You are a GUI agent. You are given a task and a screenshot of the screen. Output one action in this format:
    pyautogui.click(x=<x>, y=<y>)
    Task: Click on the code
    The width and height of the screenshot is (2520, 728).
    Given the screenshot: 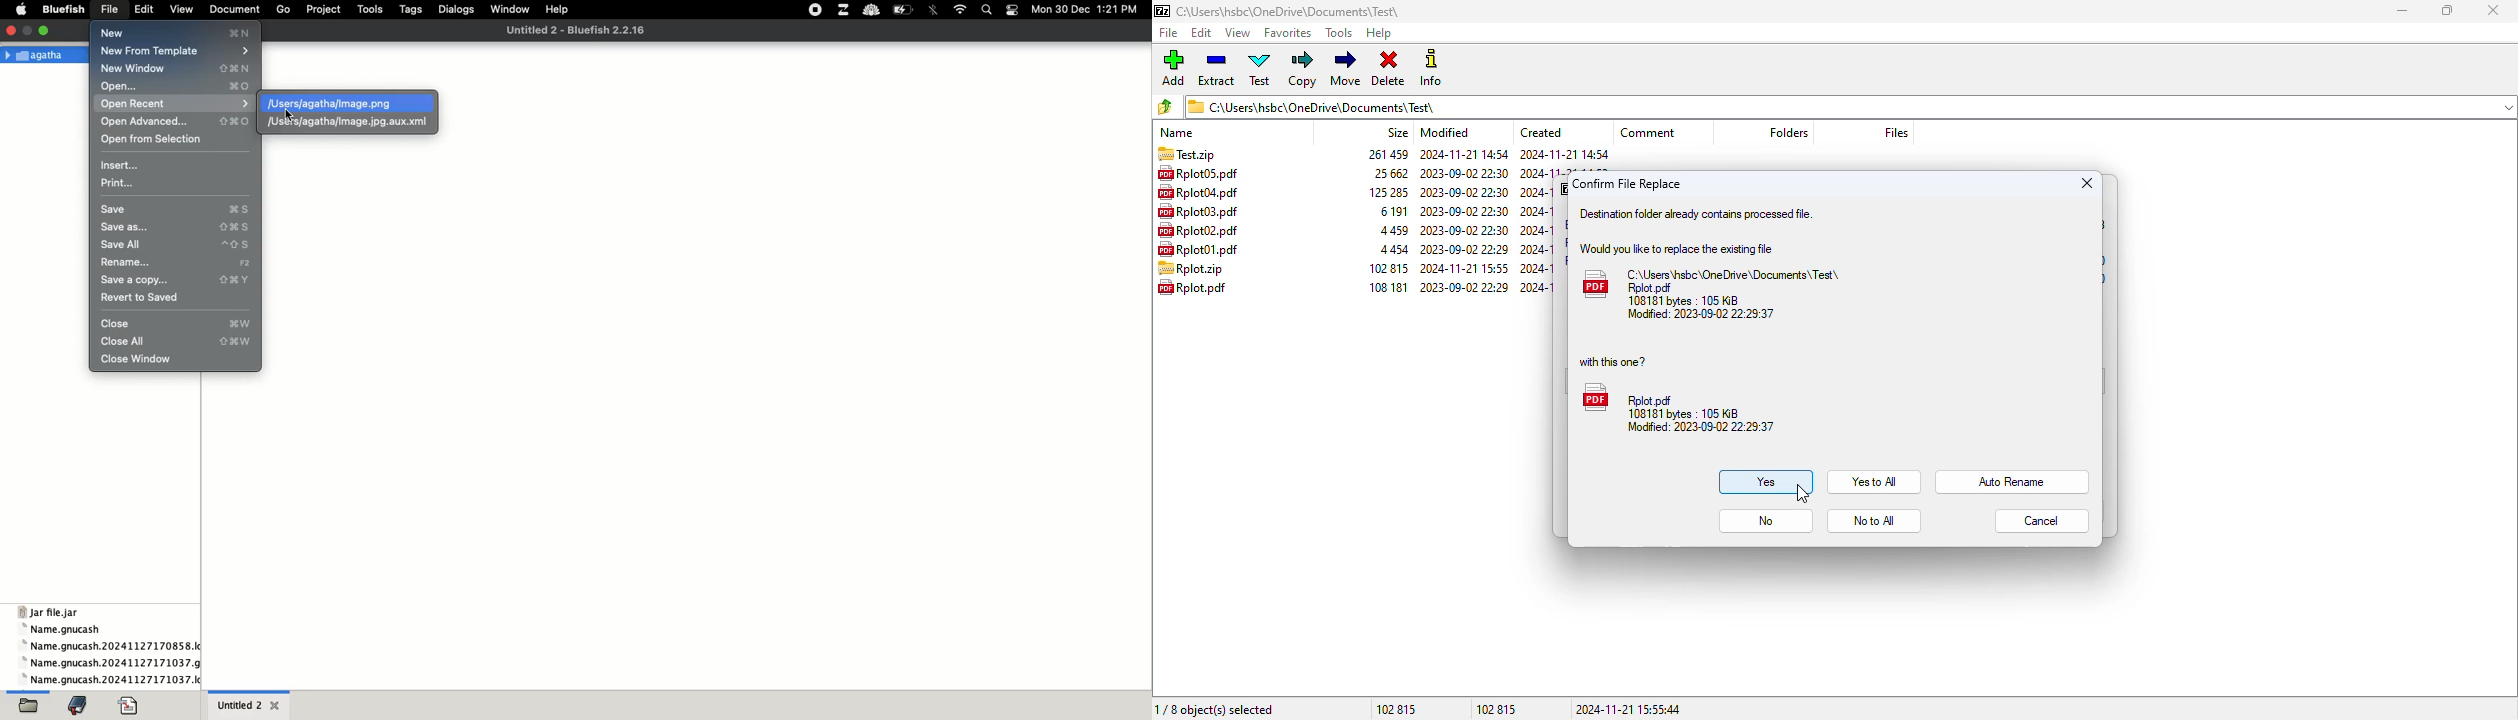 What is the action you would take?
    pyautogui.click(x=129, y=706)
    